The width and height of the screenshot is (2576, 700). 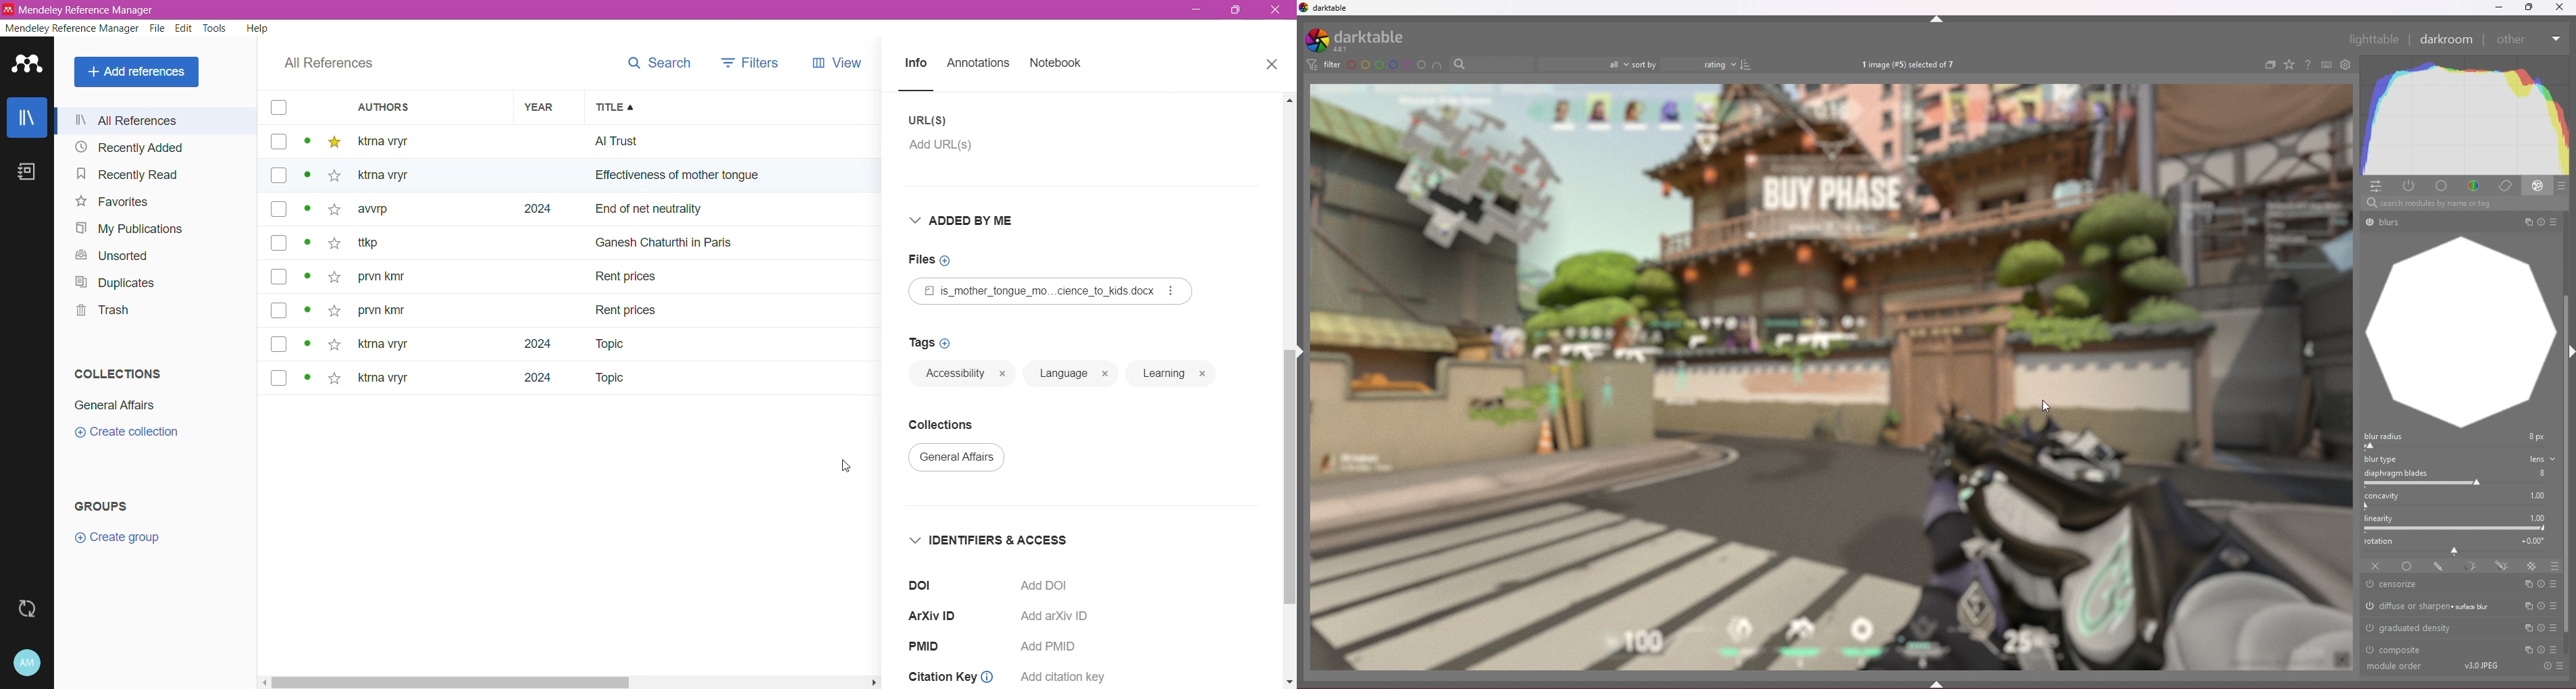 What do you see at coordinates (978, 64) in the screenshot?
I see `Annotations` at bounding box center [978, 64].